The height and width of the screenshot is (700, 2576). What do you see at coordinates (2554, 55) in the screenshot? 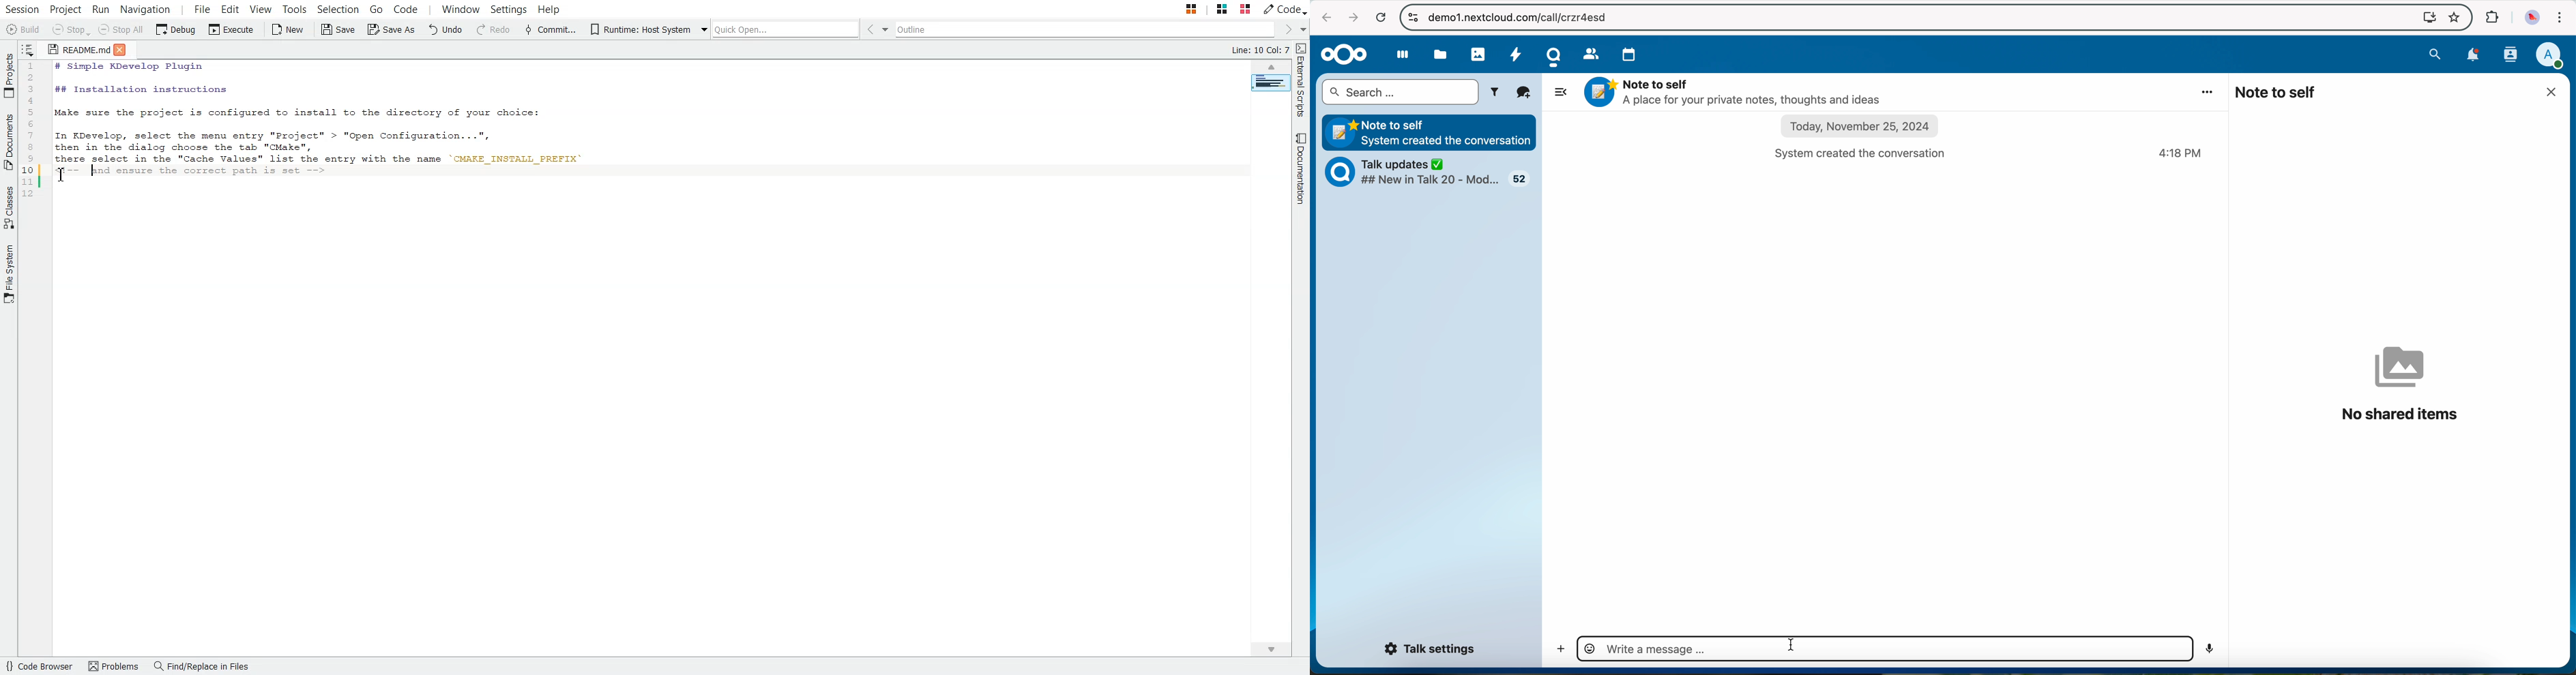
I see `user profile` at bounding box center [2554, 55].